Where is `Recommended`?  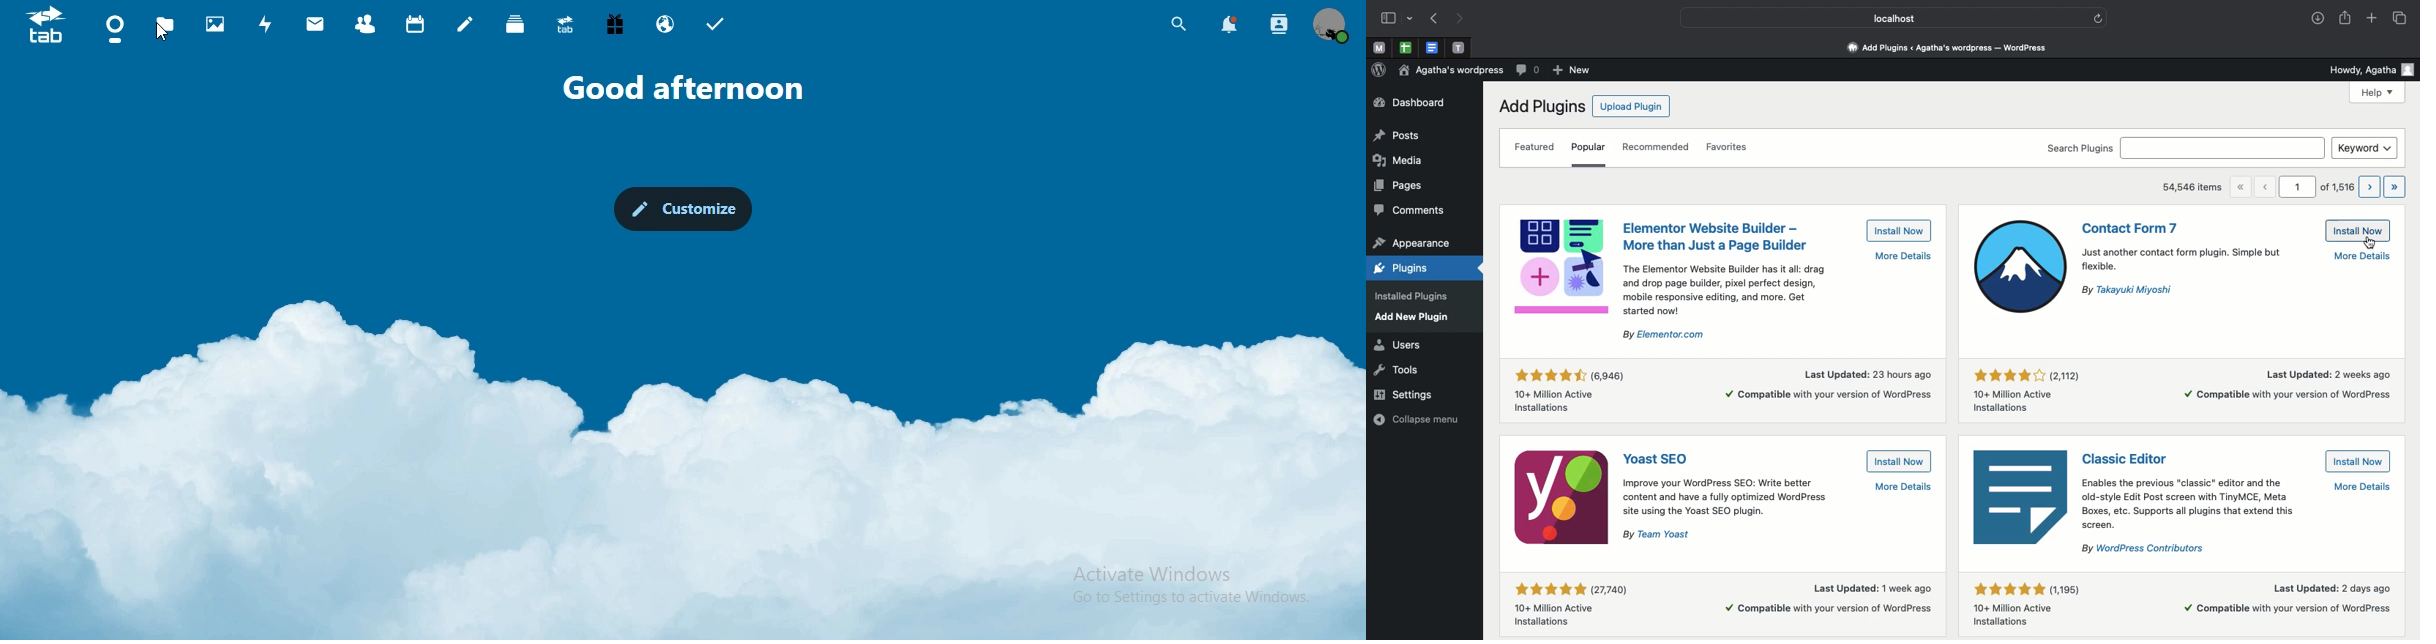 Recommended is located at coordinates (1658, 149).